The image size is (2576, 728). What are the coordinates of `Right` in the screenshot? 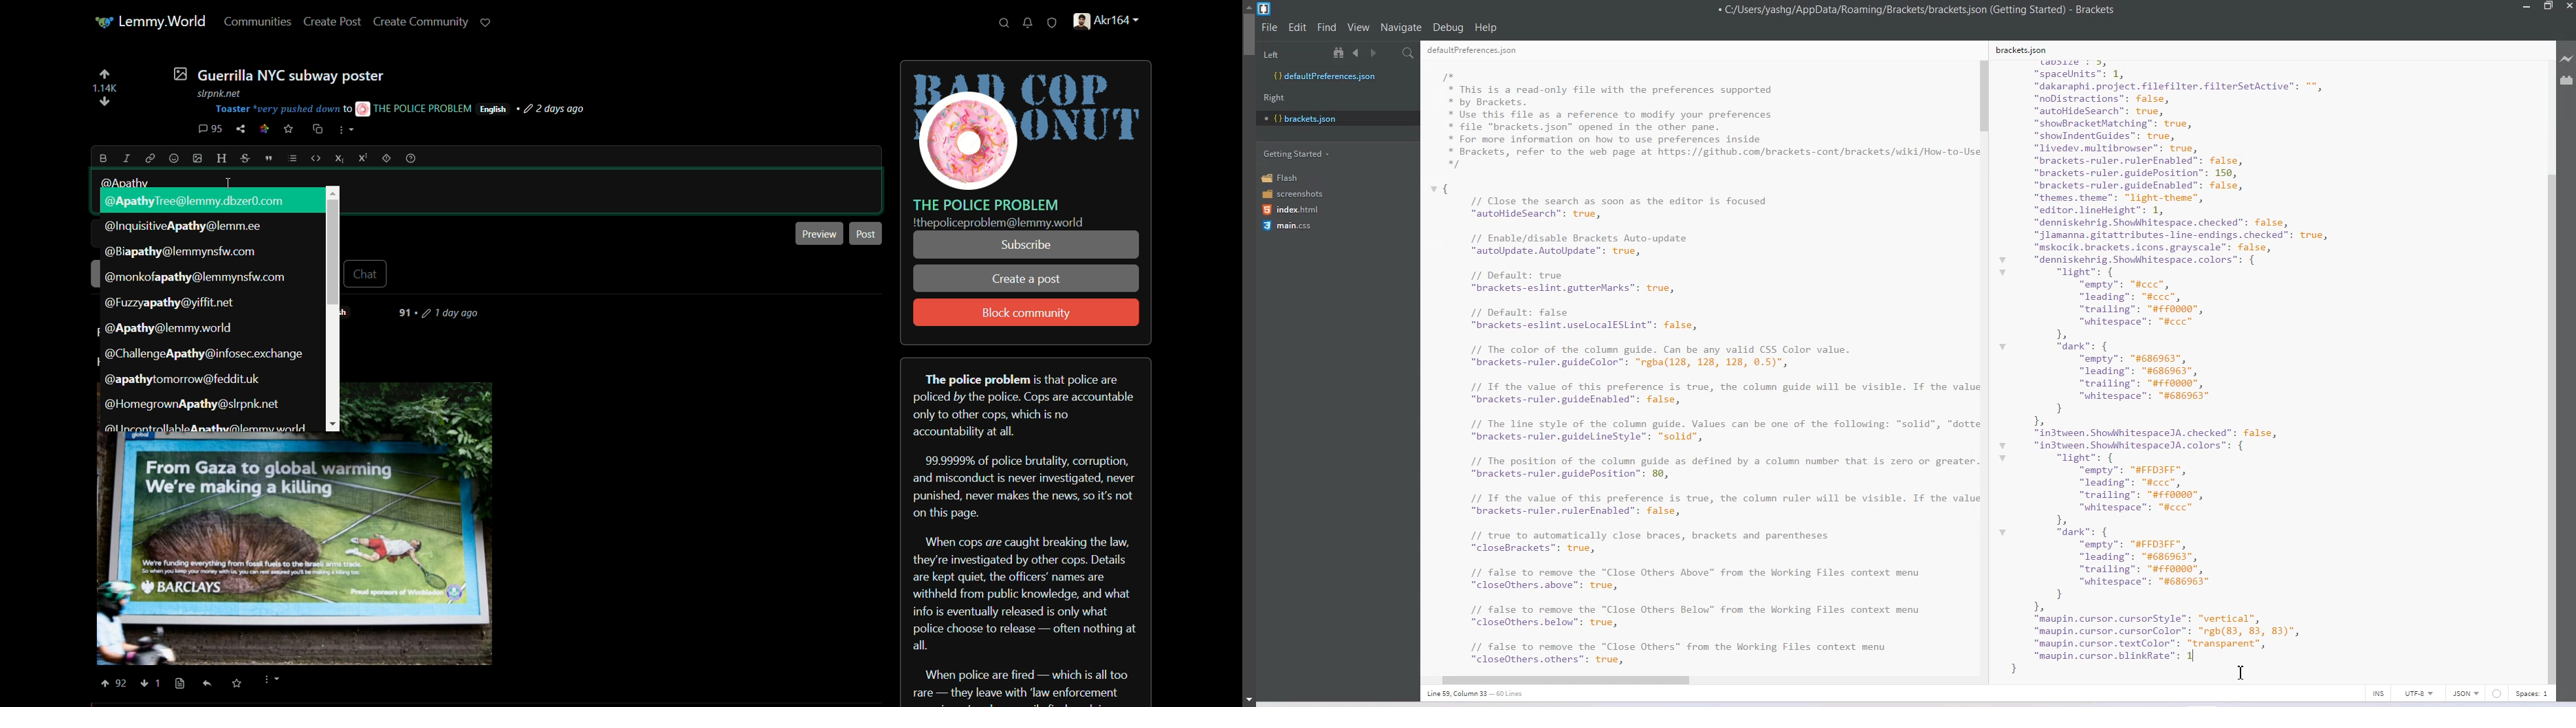 It's located at (1274, 98).